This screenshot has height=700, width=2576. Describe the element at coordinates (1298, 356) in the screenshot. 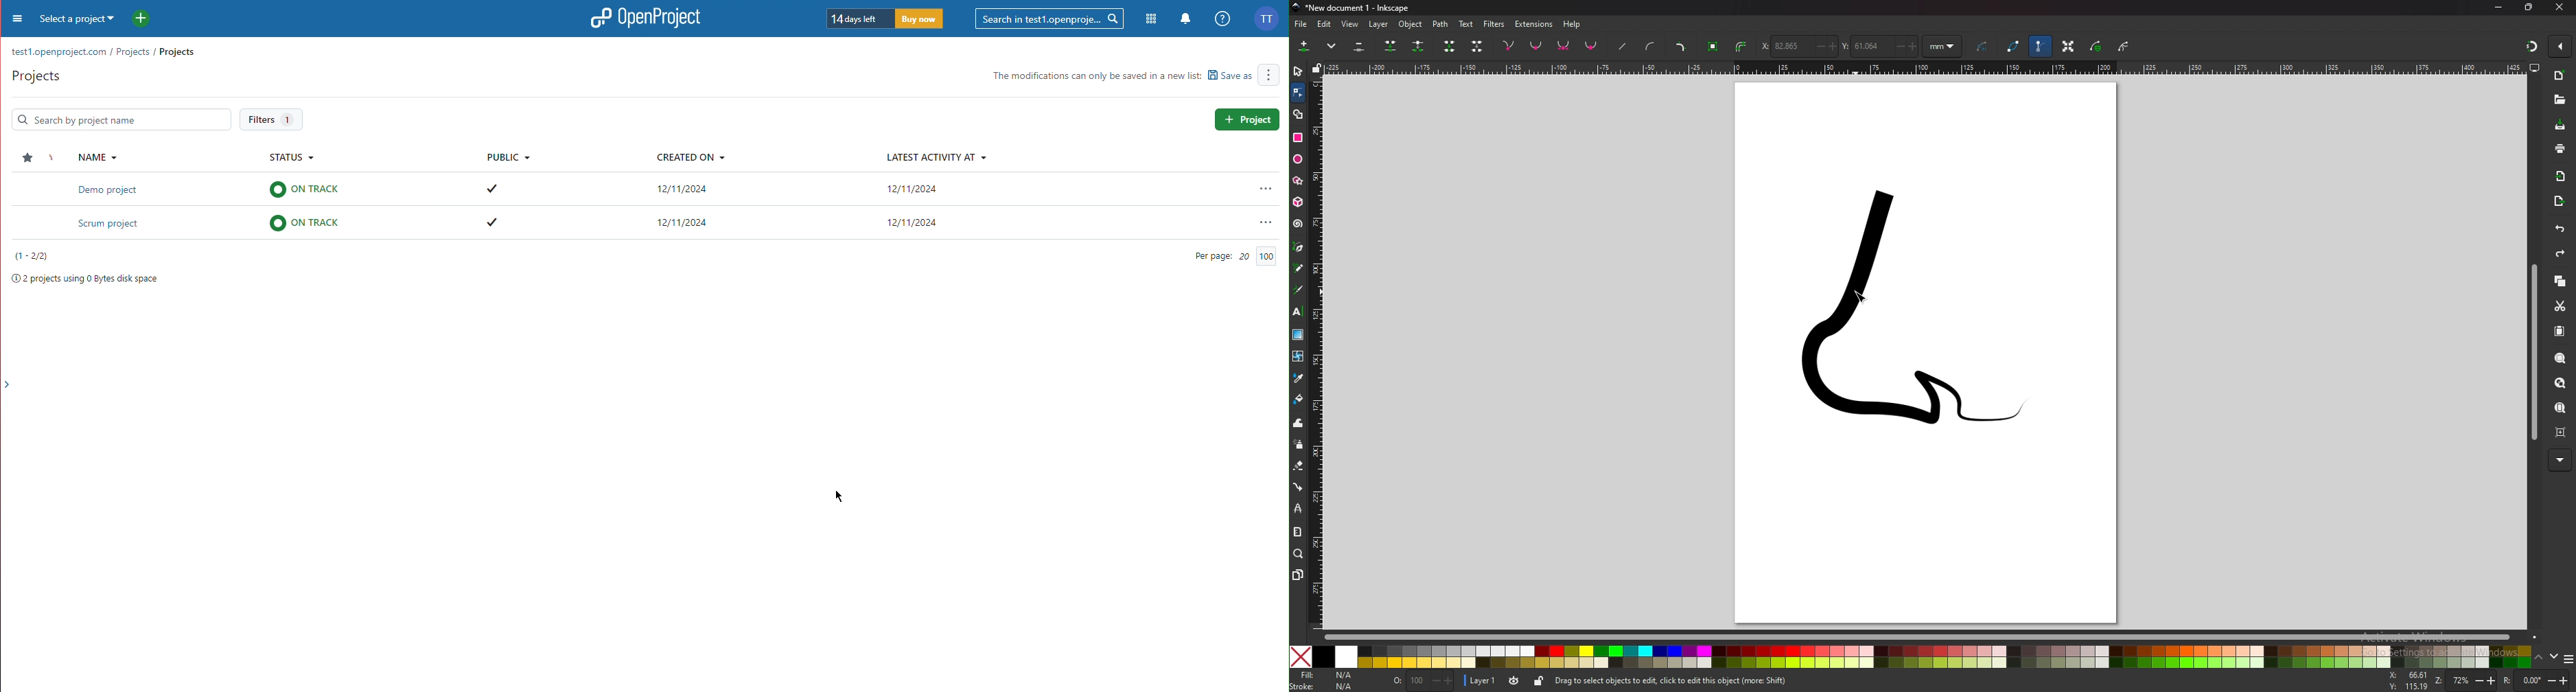

I see `mesh` at that location.